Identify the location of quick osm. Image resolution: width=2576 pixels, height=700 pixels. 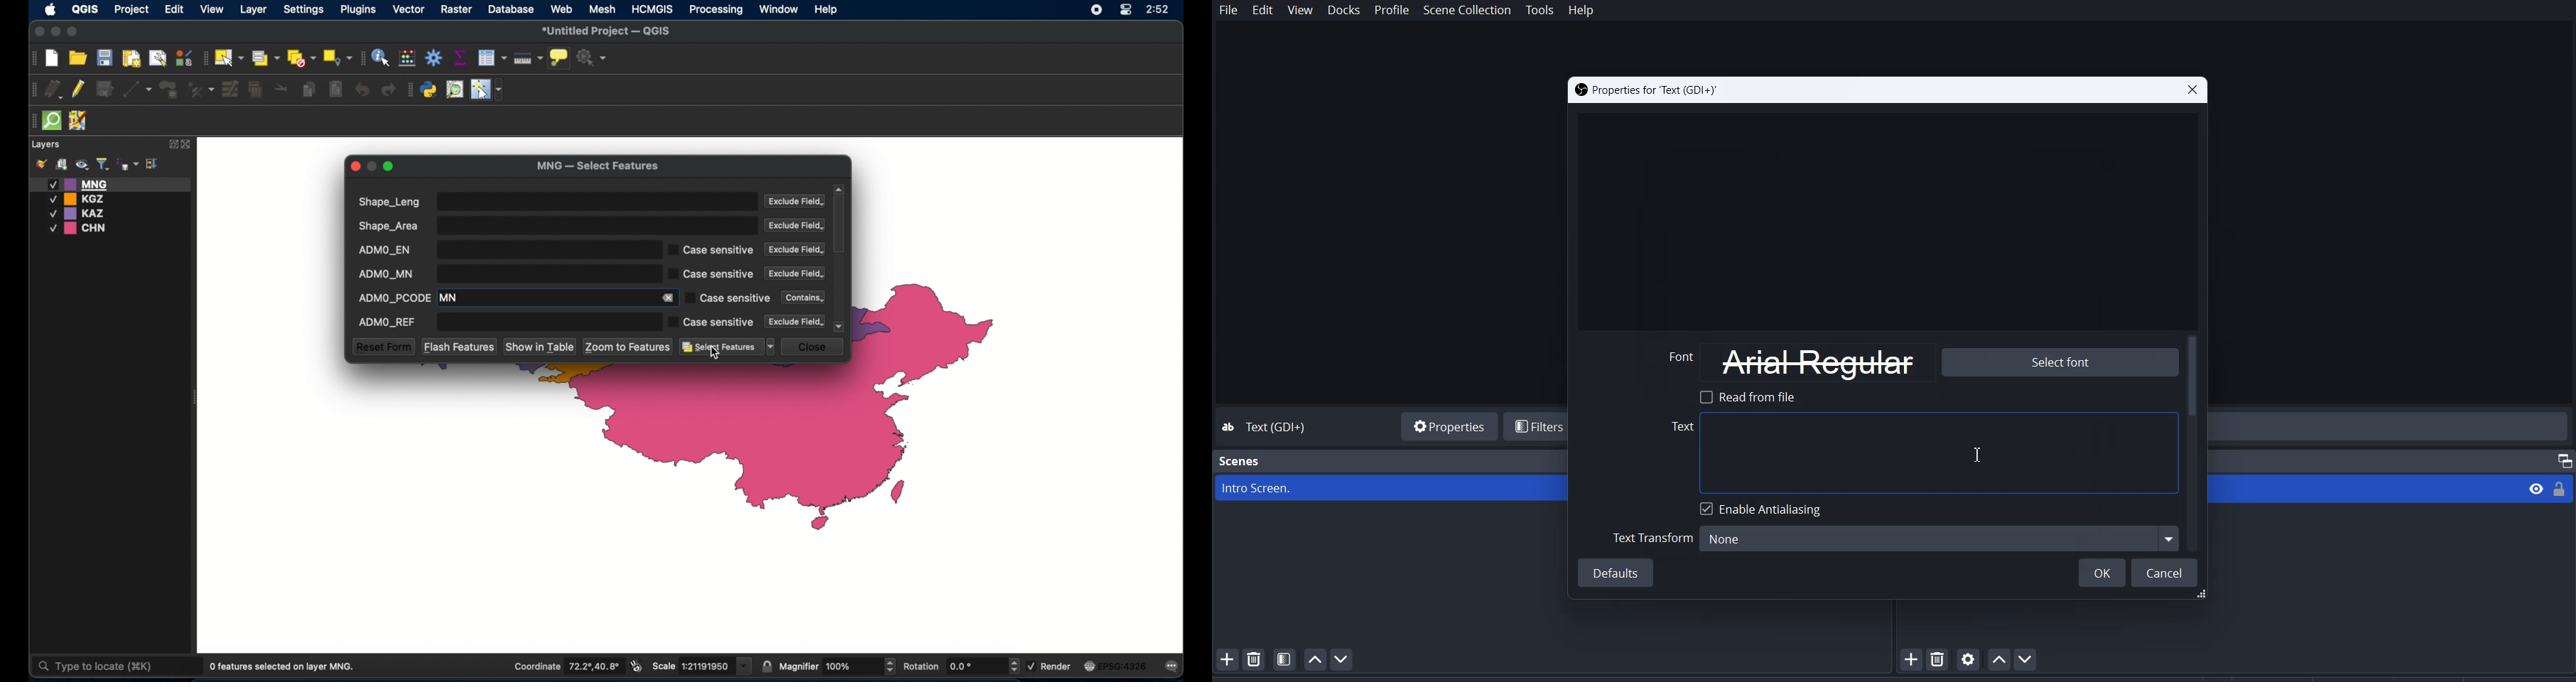
(52, 121).